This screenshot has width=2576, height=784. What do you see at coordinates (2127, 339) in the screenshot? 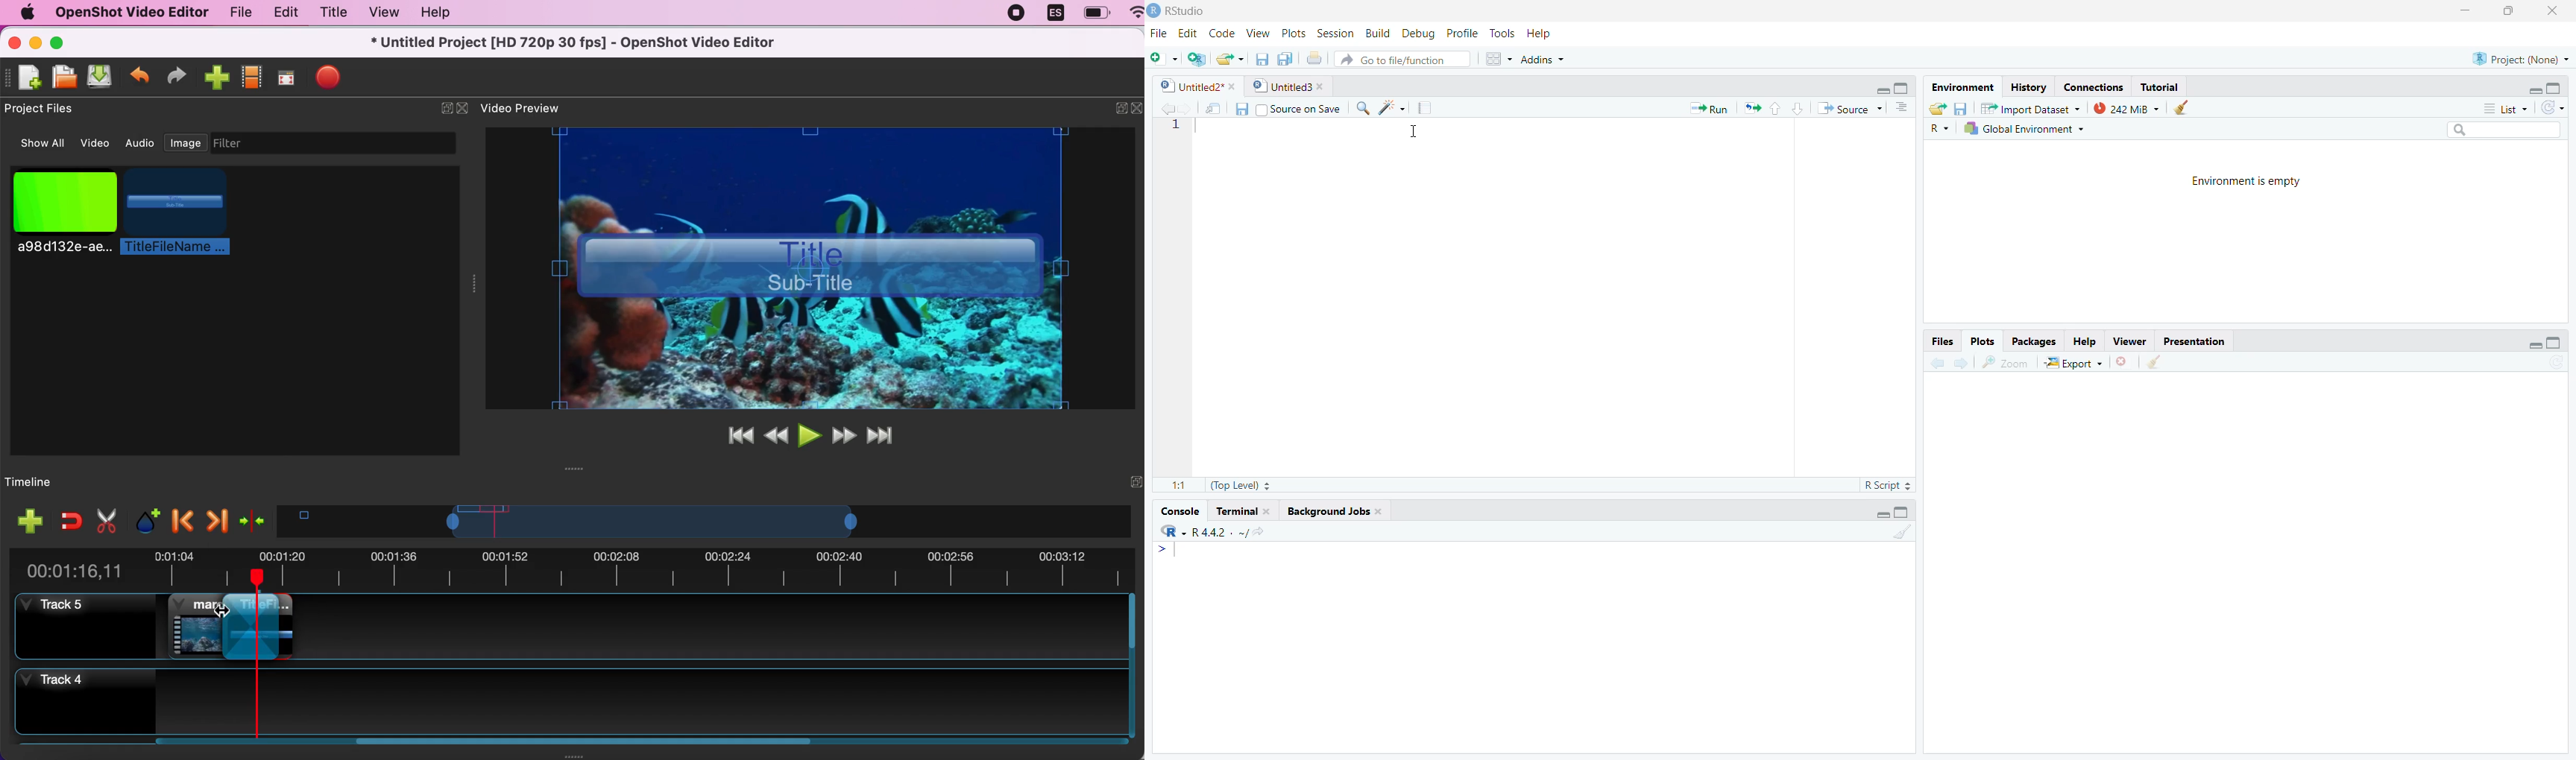
I see `Viewer` at bounding box center [2127, 339].